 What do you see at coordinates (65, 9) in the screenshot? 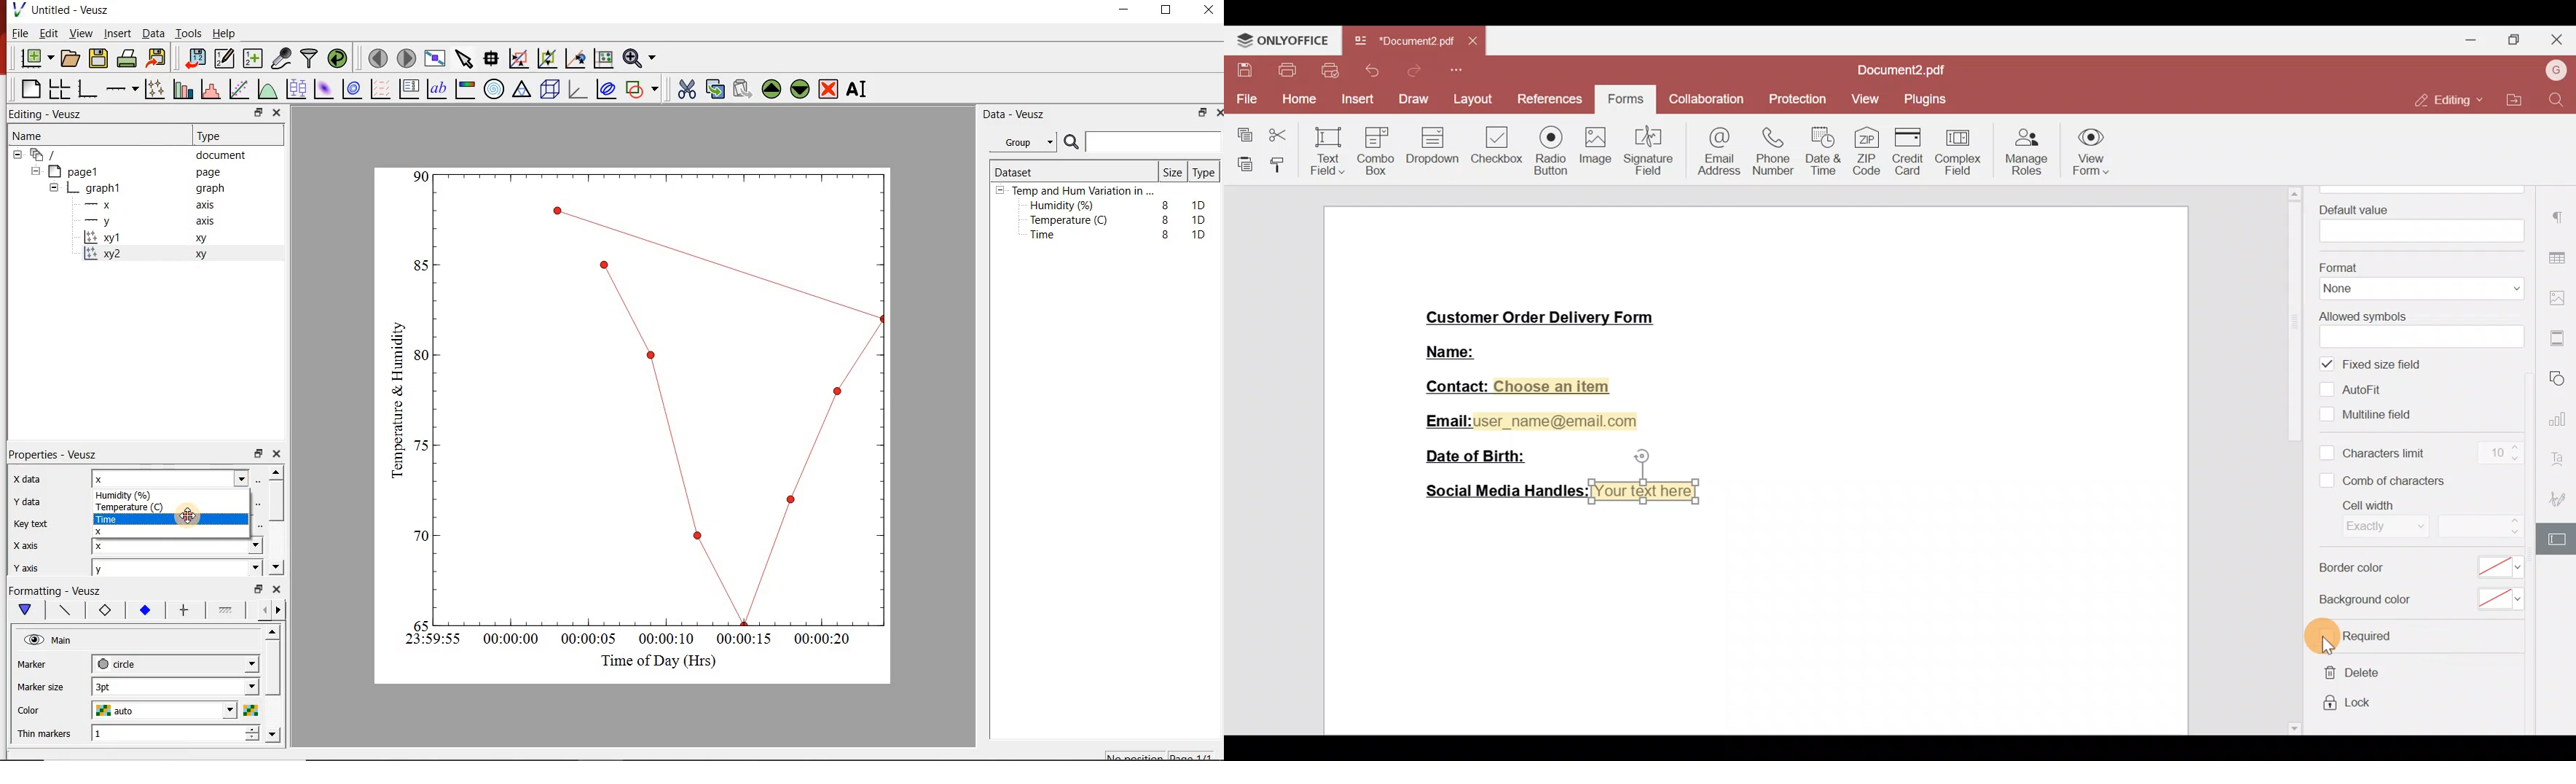
I see `Untitled - Veusz` at bounding box center [65, 9].